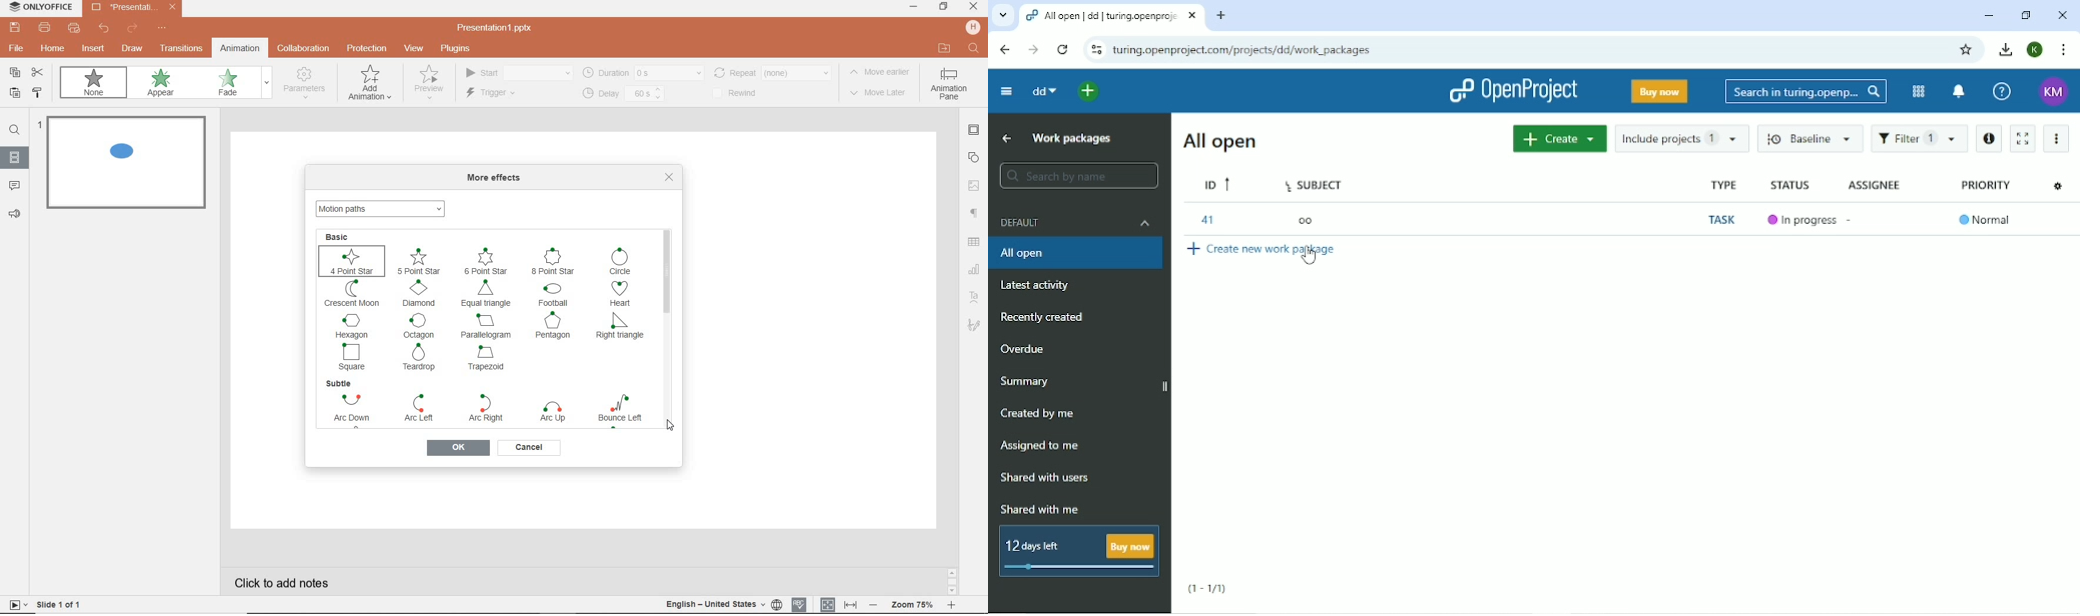  What do you see at coordinates (307, 84) in the screenshot?
I see `parameters` at bounding box center [307, 84].